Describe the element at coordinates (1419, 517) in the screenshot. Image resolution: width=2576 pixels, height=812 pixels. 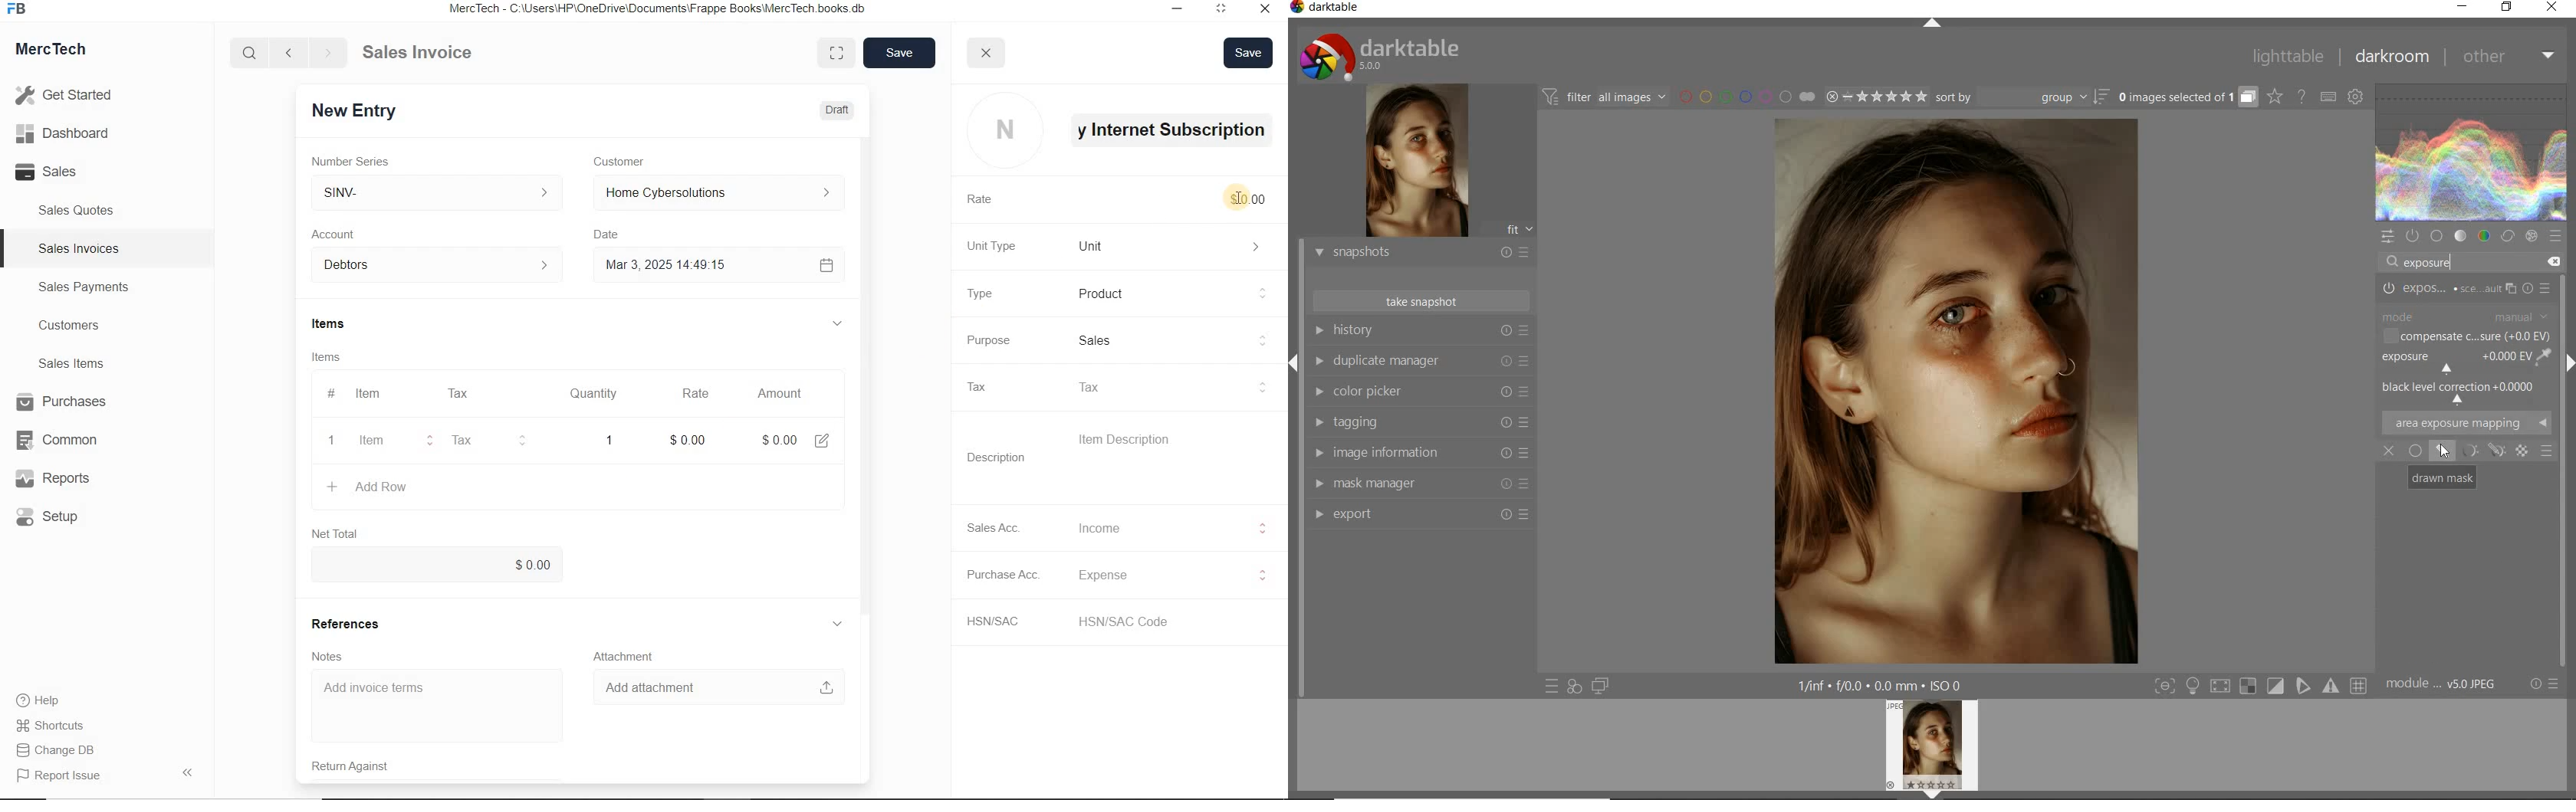
I see `export` at that location.